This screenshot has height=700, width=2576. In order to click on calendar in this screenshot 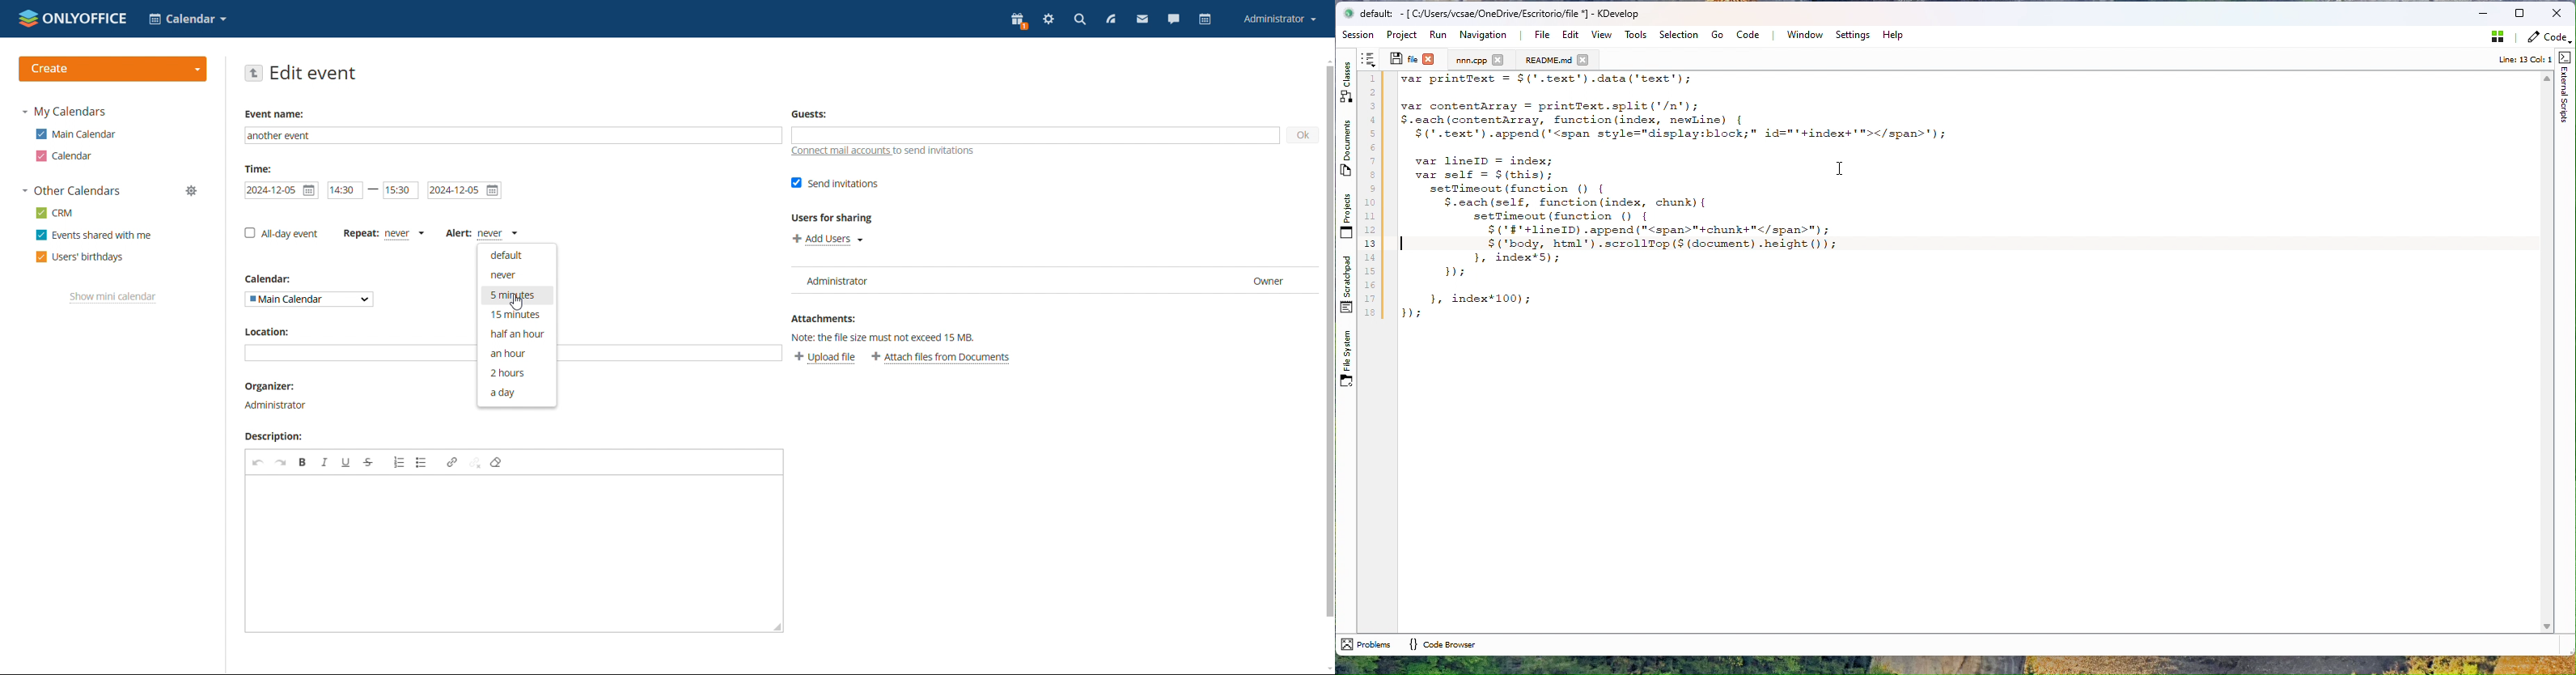, I will do `click(66, 156)`.